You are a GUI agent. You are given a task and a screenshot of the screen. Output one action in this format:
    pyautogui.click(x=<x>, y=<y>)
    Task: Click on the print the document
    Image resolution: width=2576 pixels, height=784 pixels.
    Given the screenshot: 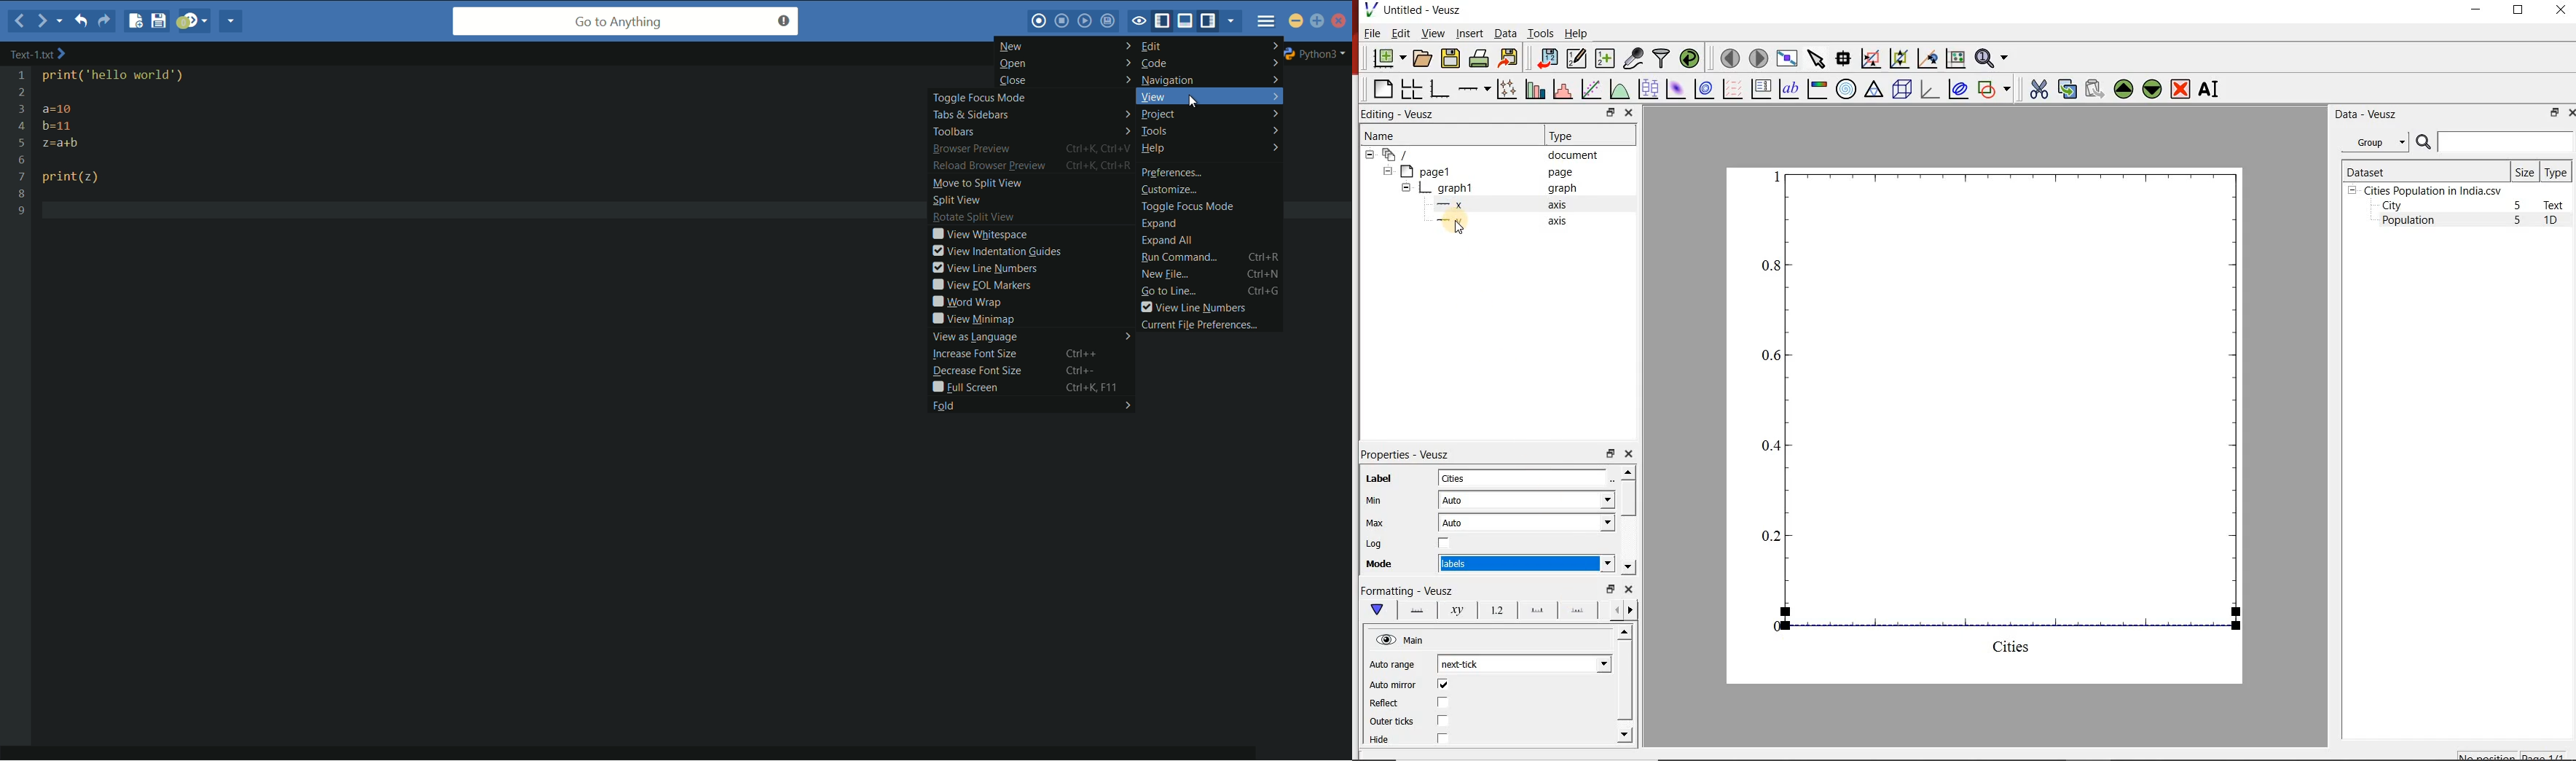 What is the action you would take?
    pyautogui.click(x=1478, y=59)
    